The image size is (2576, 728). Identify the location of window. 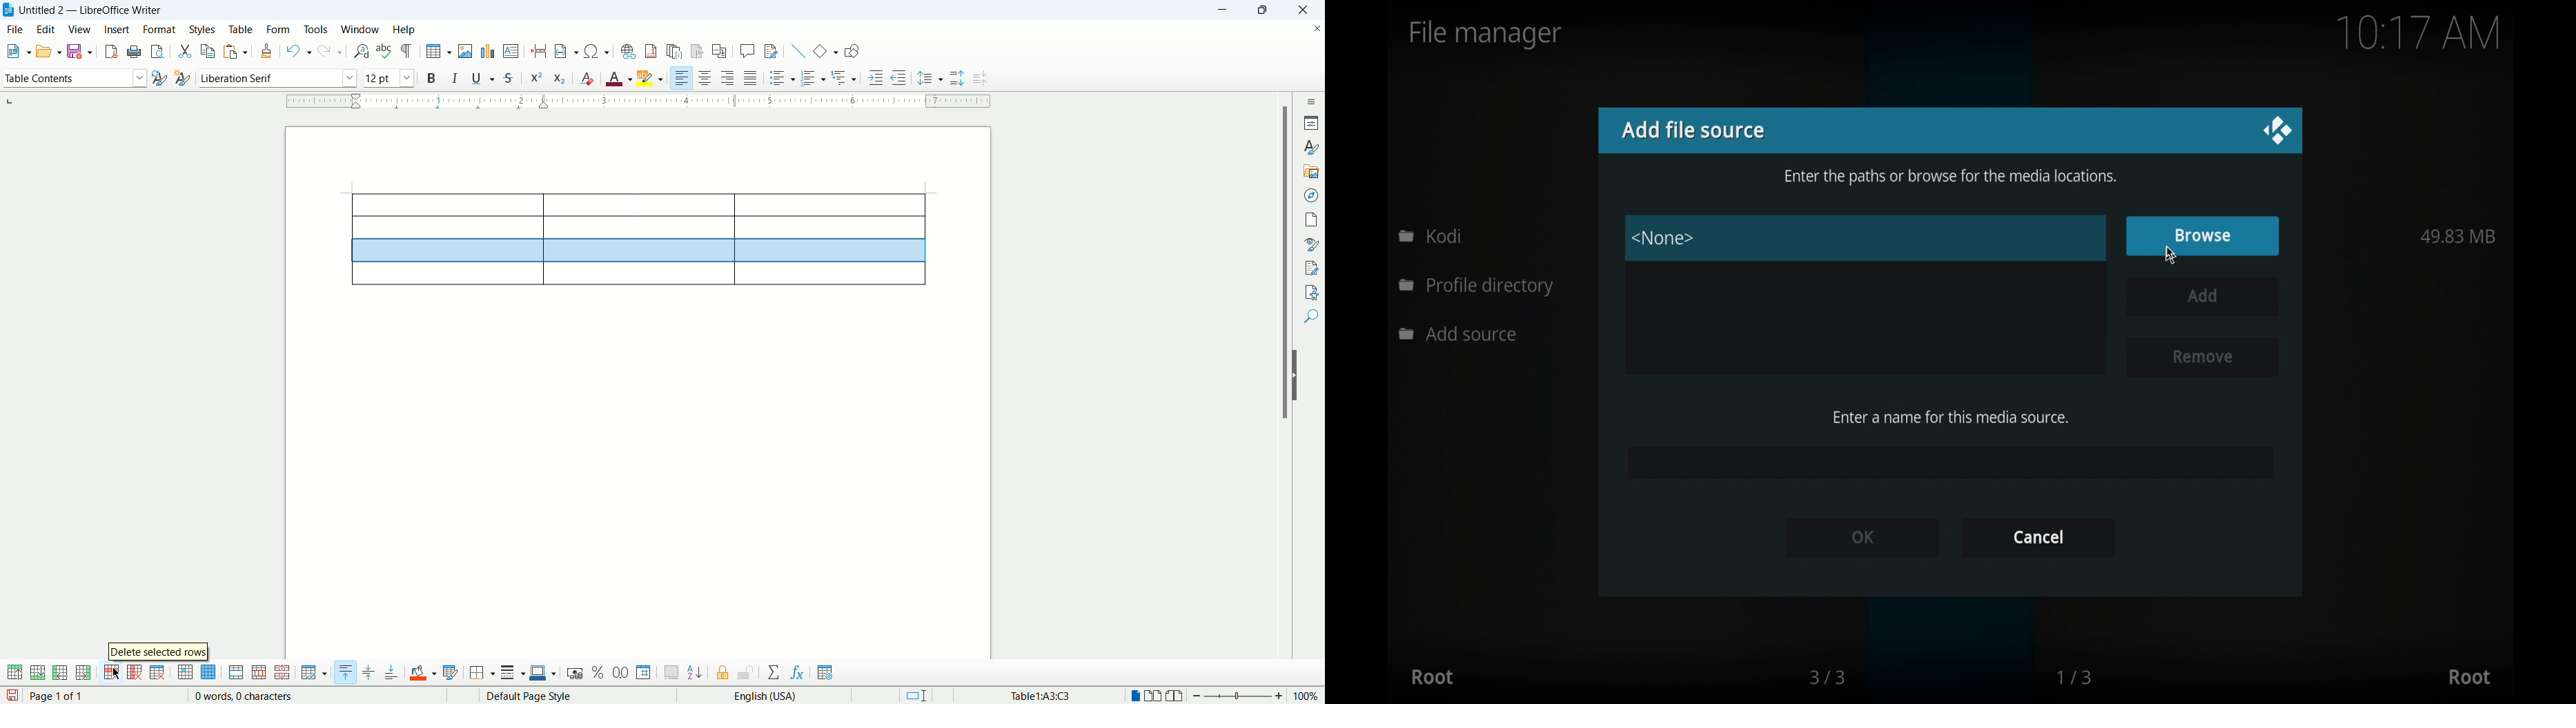
(361, 28).